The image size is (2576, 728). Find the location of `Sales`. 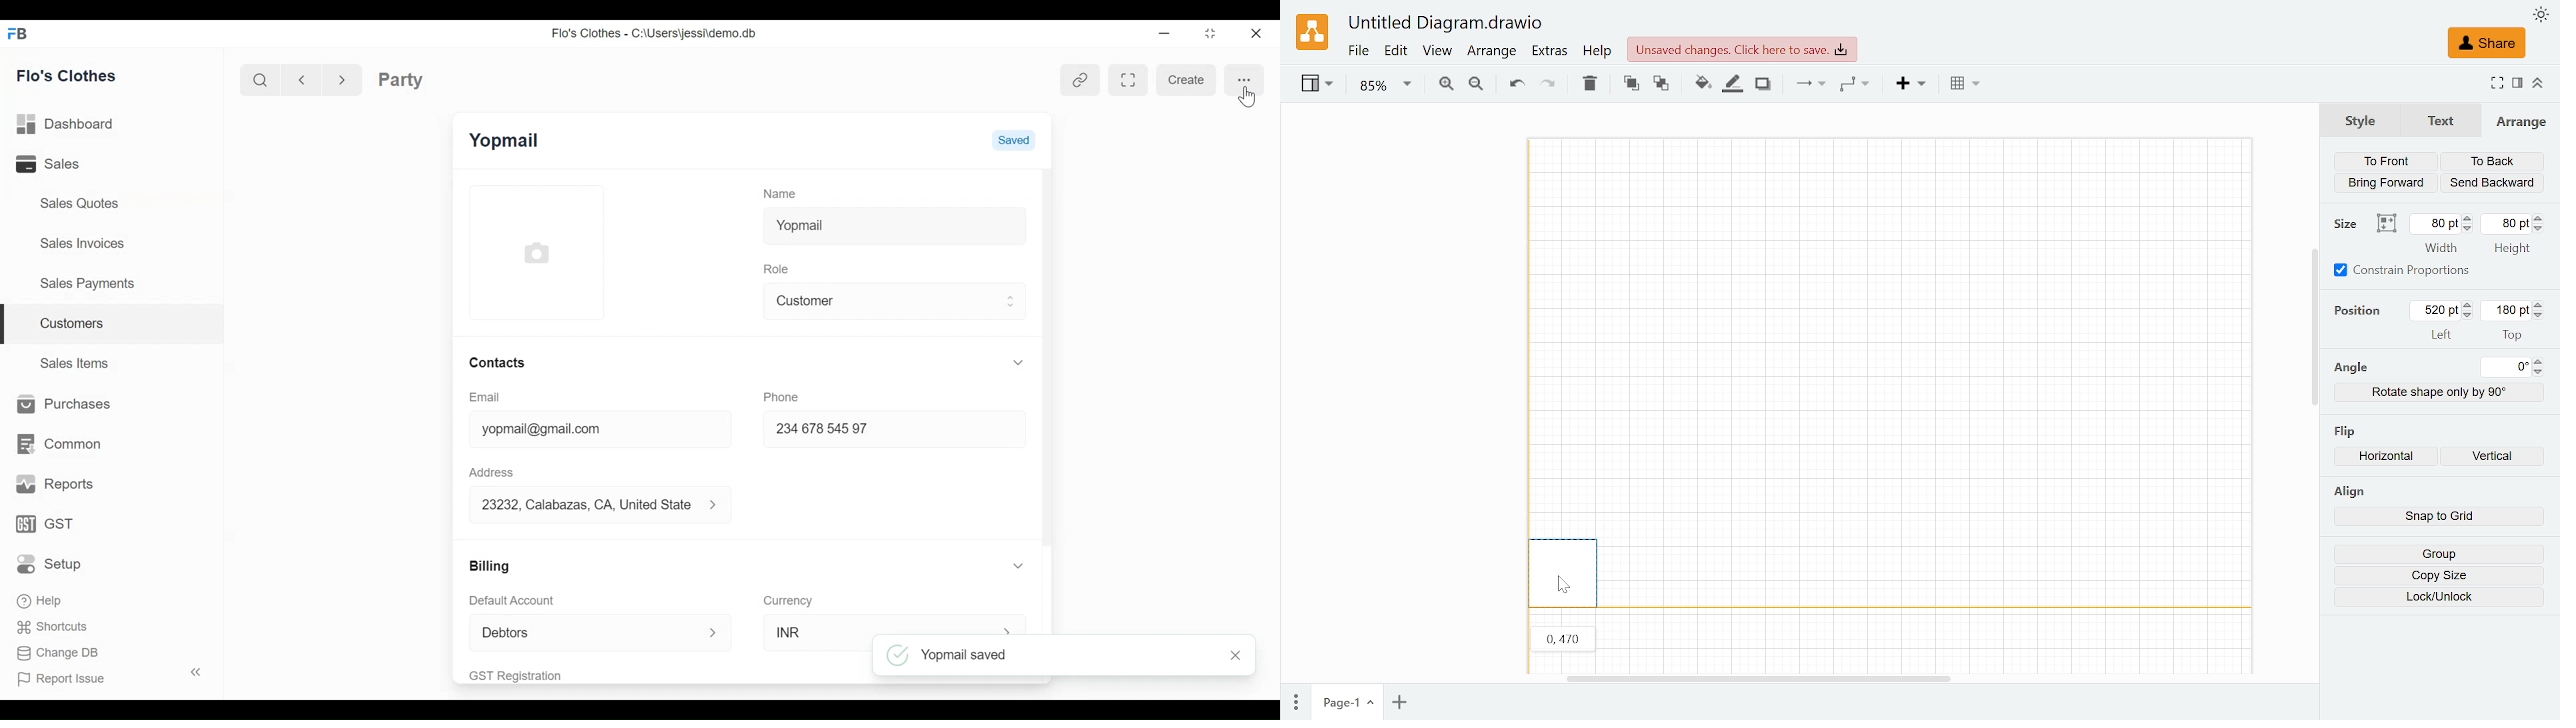

Sales is located at coordinates (66, 163).